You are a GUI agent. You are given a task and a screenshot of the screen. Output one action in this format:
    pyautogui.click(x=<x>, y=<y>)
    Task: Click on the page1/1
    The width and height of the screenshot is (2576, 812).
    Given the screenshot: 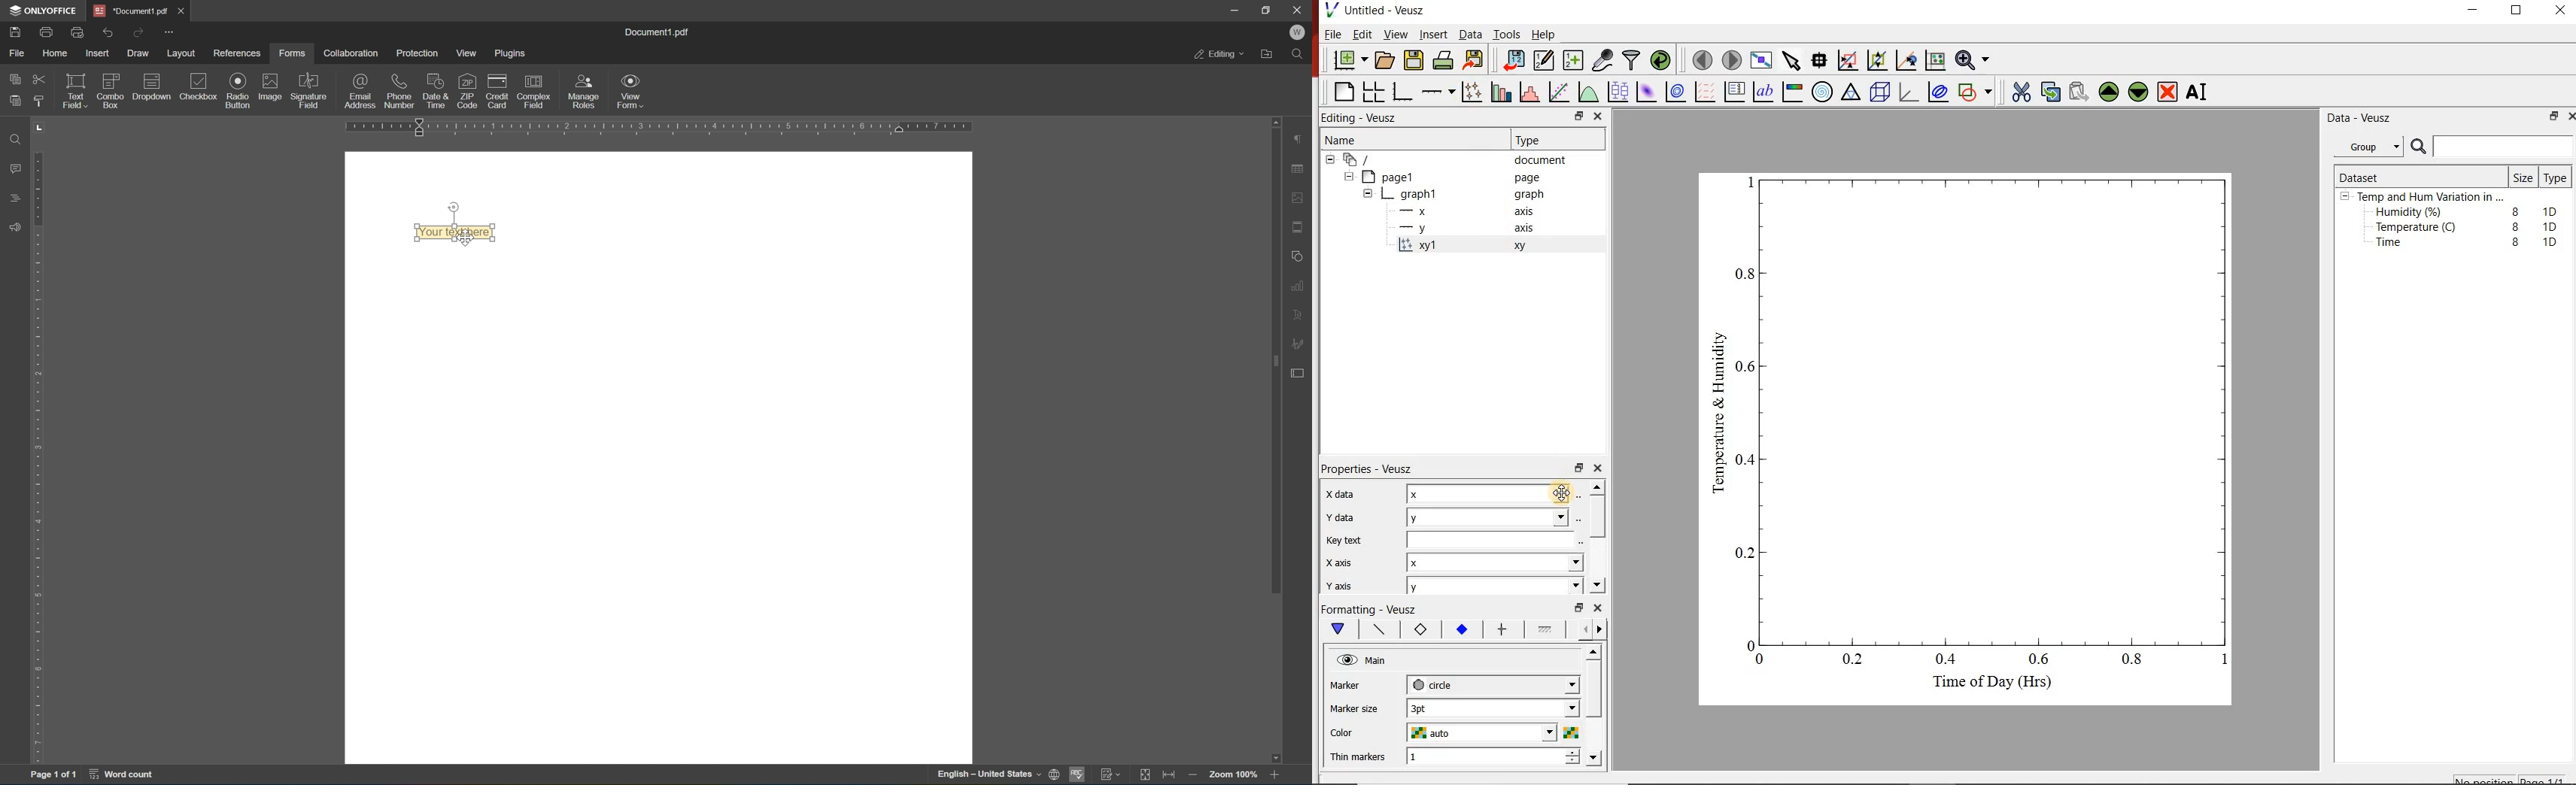 What is the action you would take?
    pyautogui.click(x=2547, y=778)
    